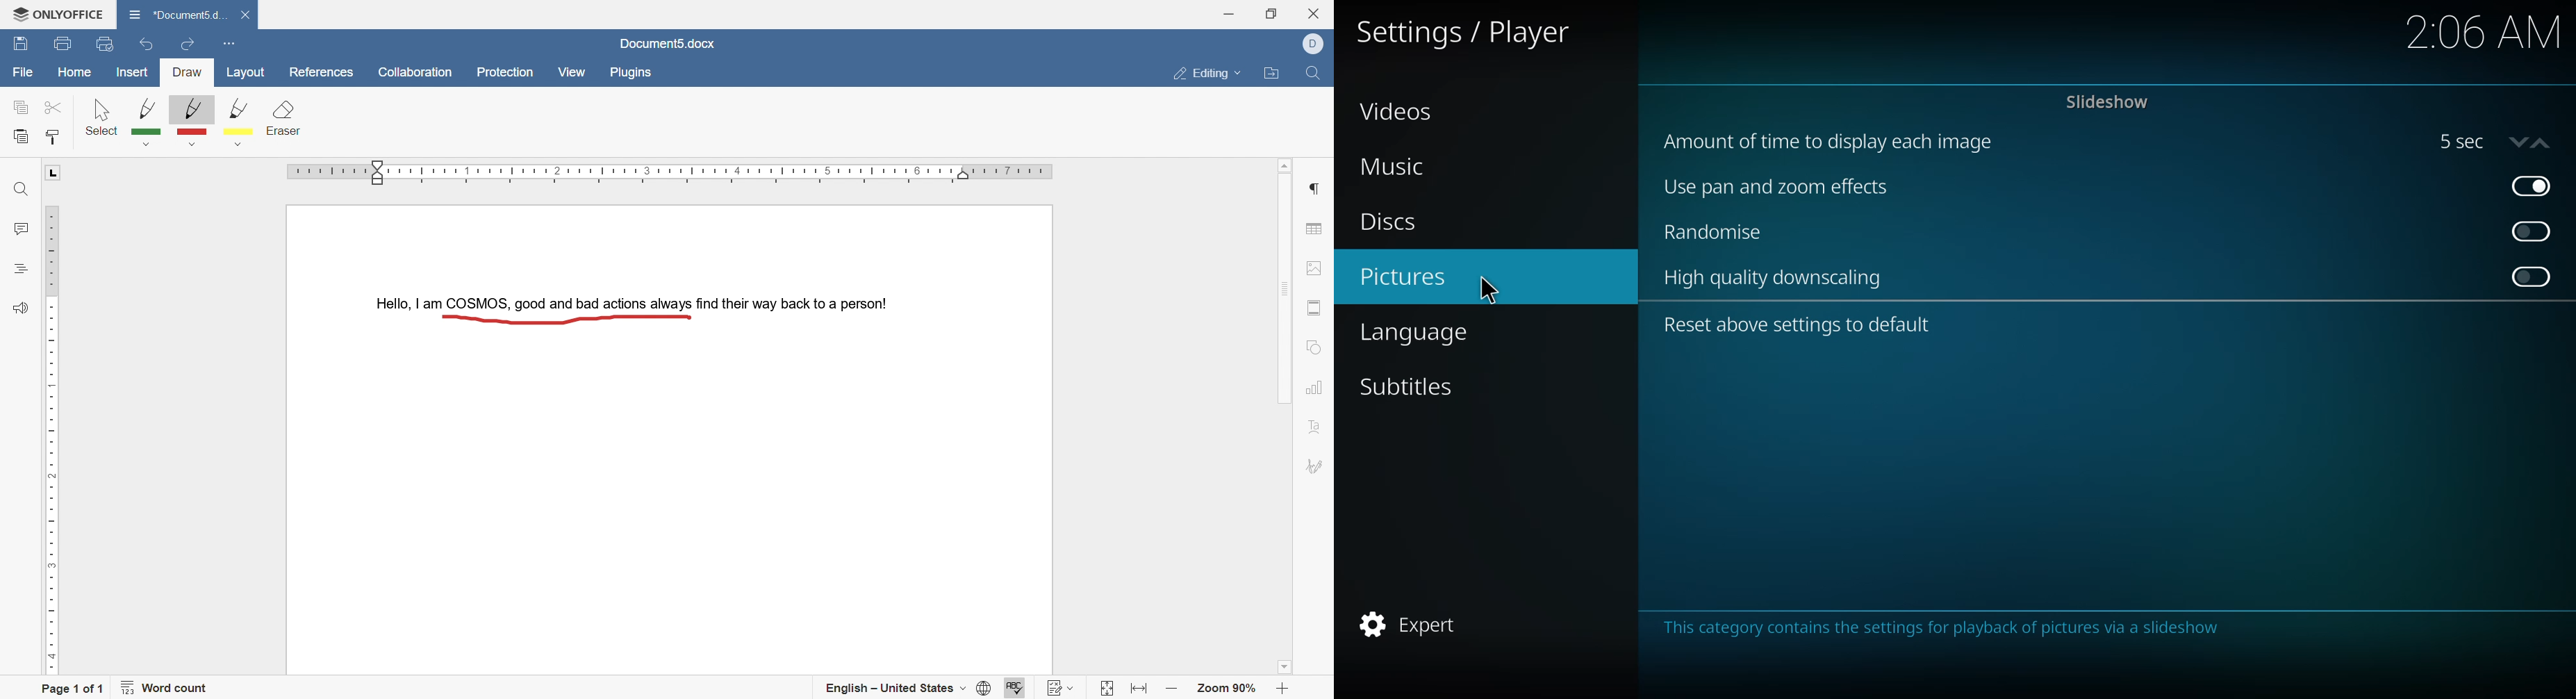  What do you see at coordinates (668, 43) in the screenshot?
I see `document5.docx` at bounding box center [668, 43].